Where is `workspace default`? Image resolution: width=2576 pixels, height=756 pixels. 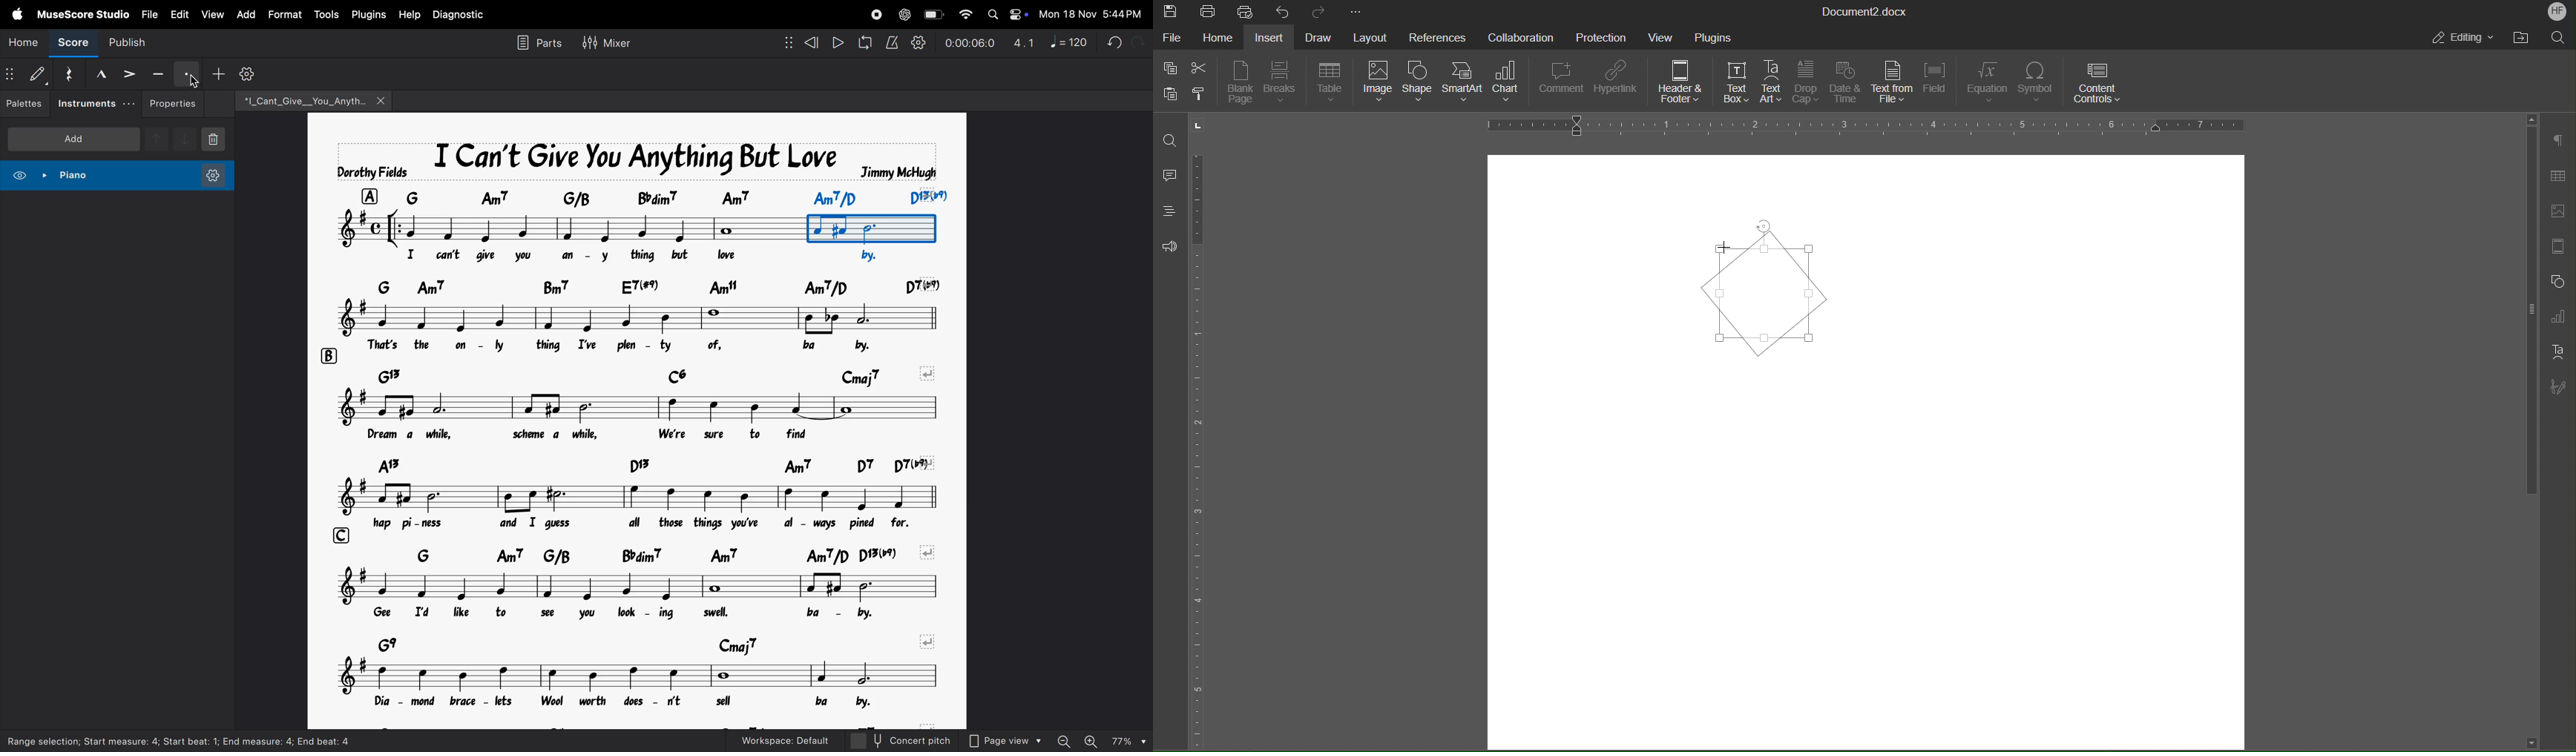
workspace default is located at coordinates (779, 740).